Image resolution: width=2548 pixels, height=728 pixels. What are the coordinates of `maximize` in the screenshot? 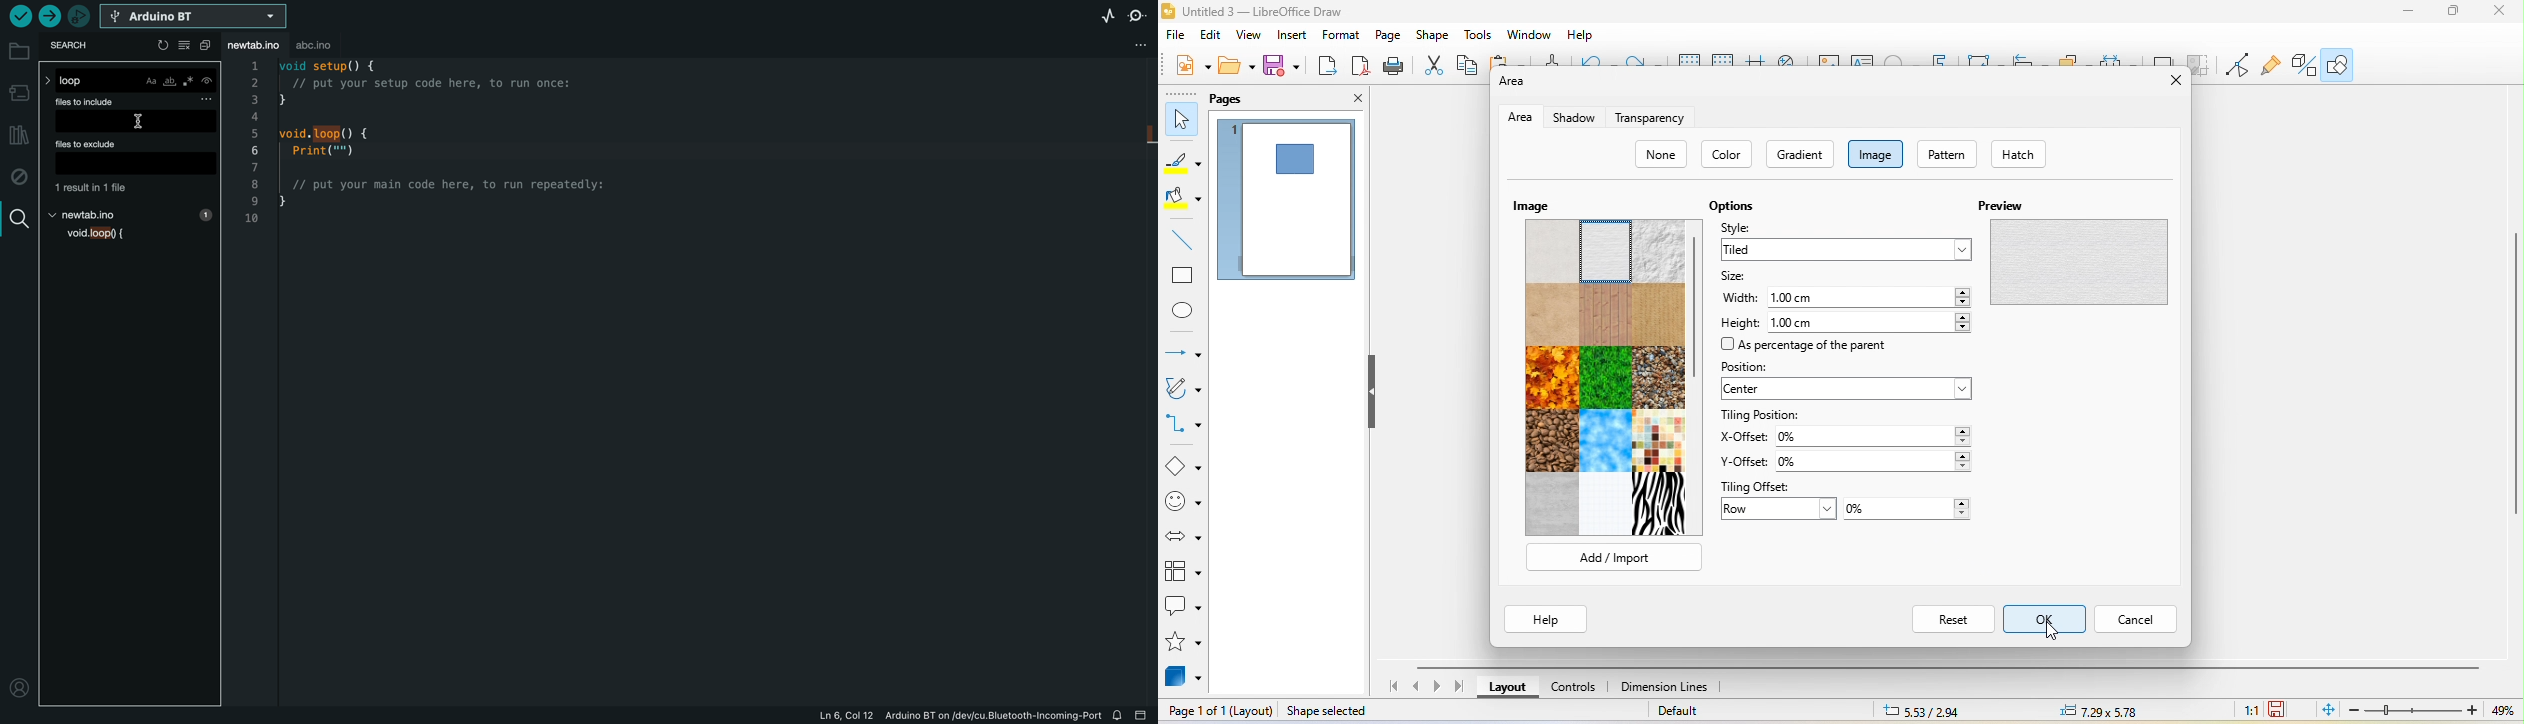 It's located at (2454, 13).